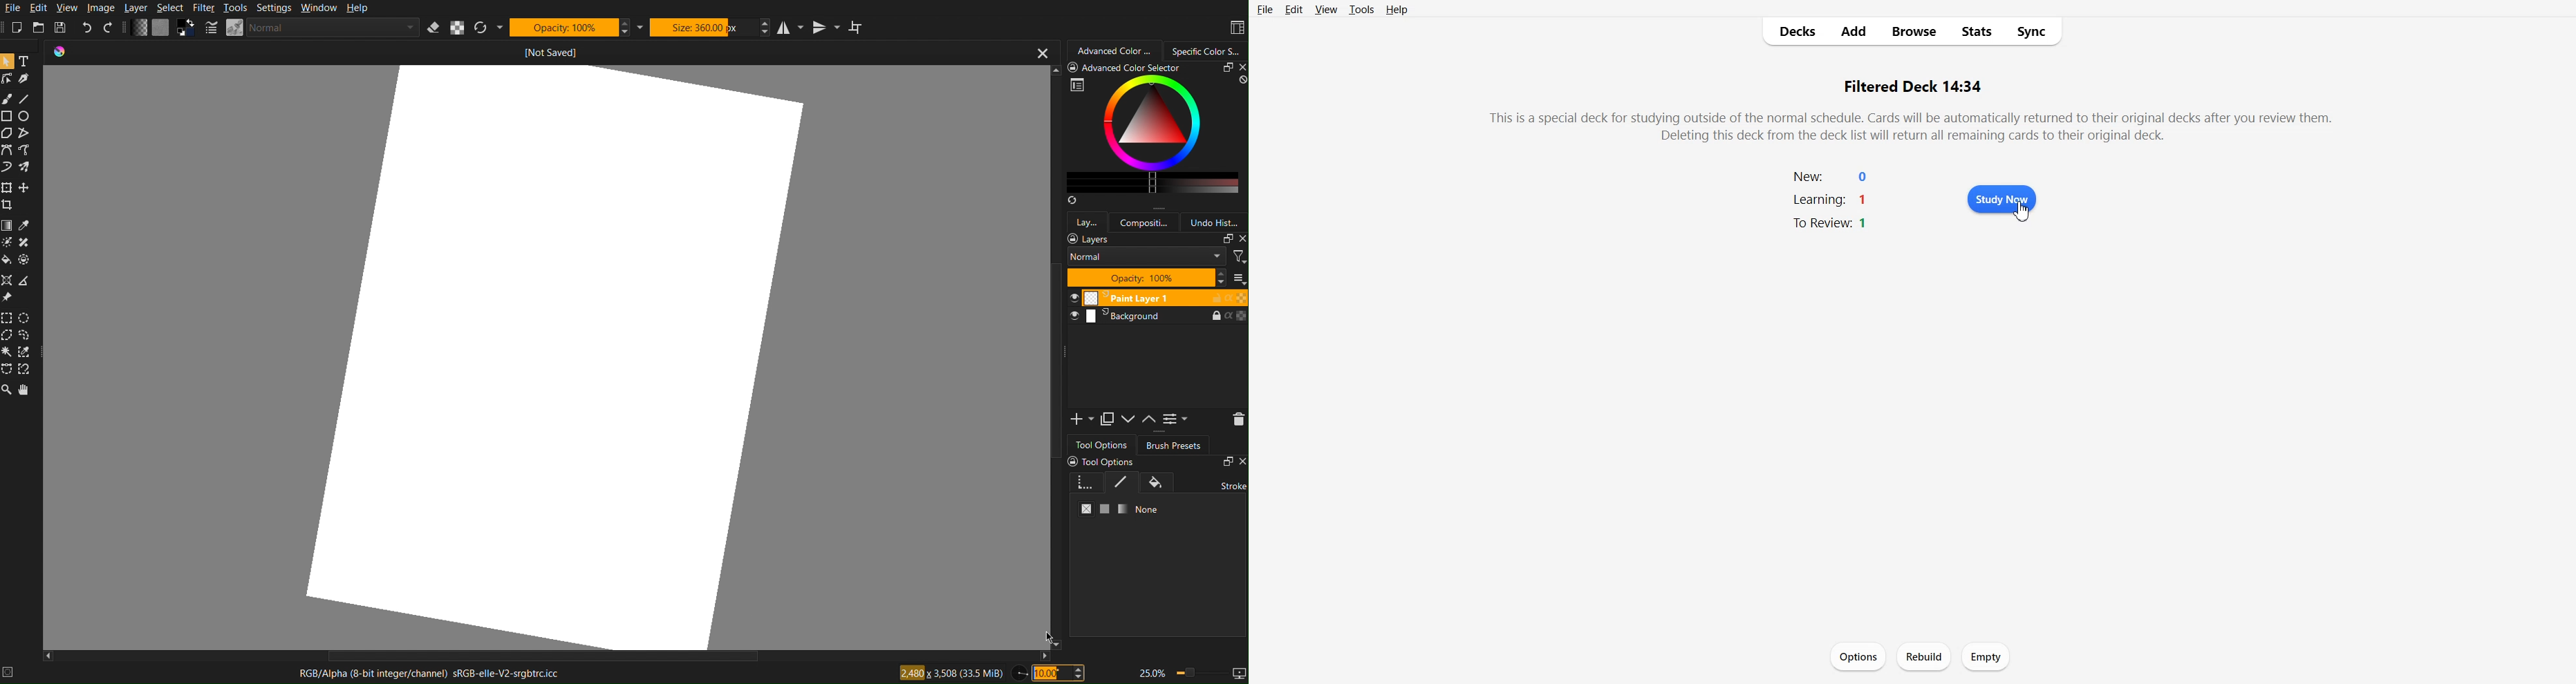 The height and width of the screenshot is (700, 2576). What do you see at coordinates (2004, 198) in the screenshot?
I see `Study Now` at bounding box center [2004, 198].